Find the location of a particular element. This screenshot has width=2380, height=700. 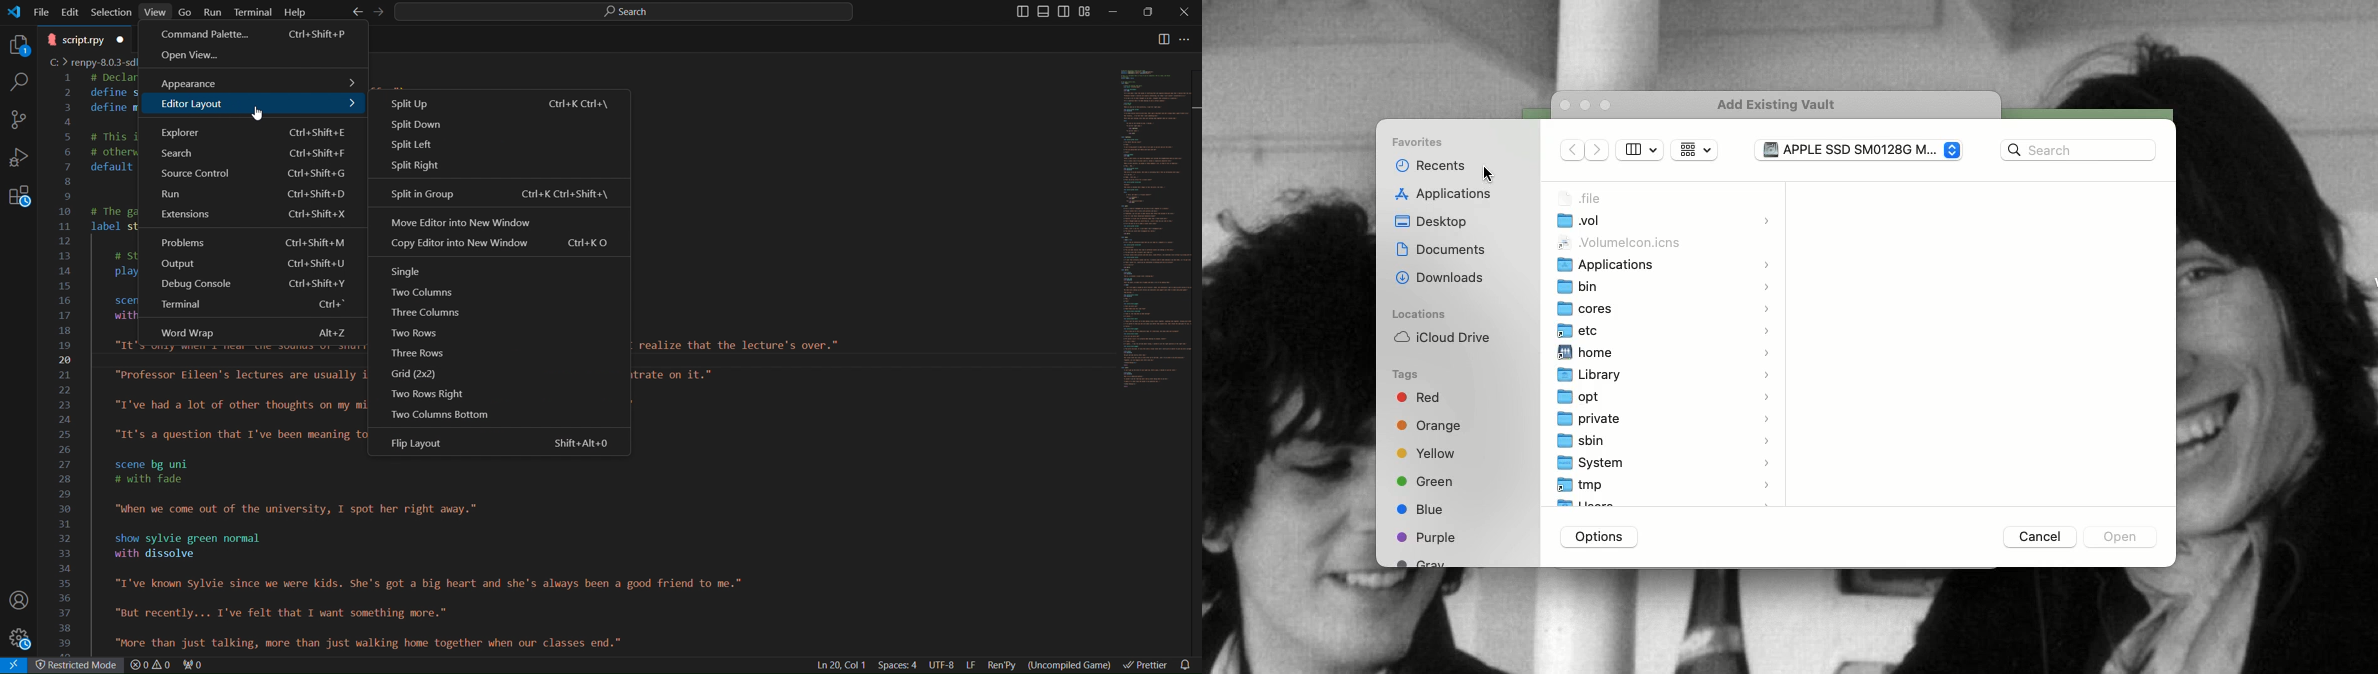

Open is located at coordinates (2117, 539).